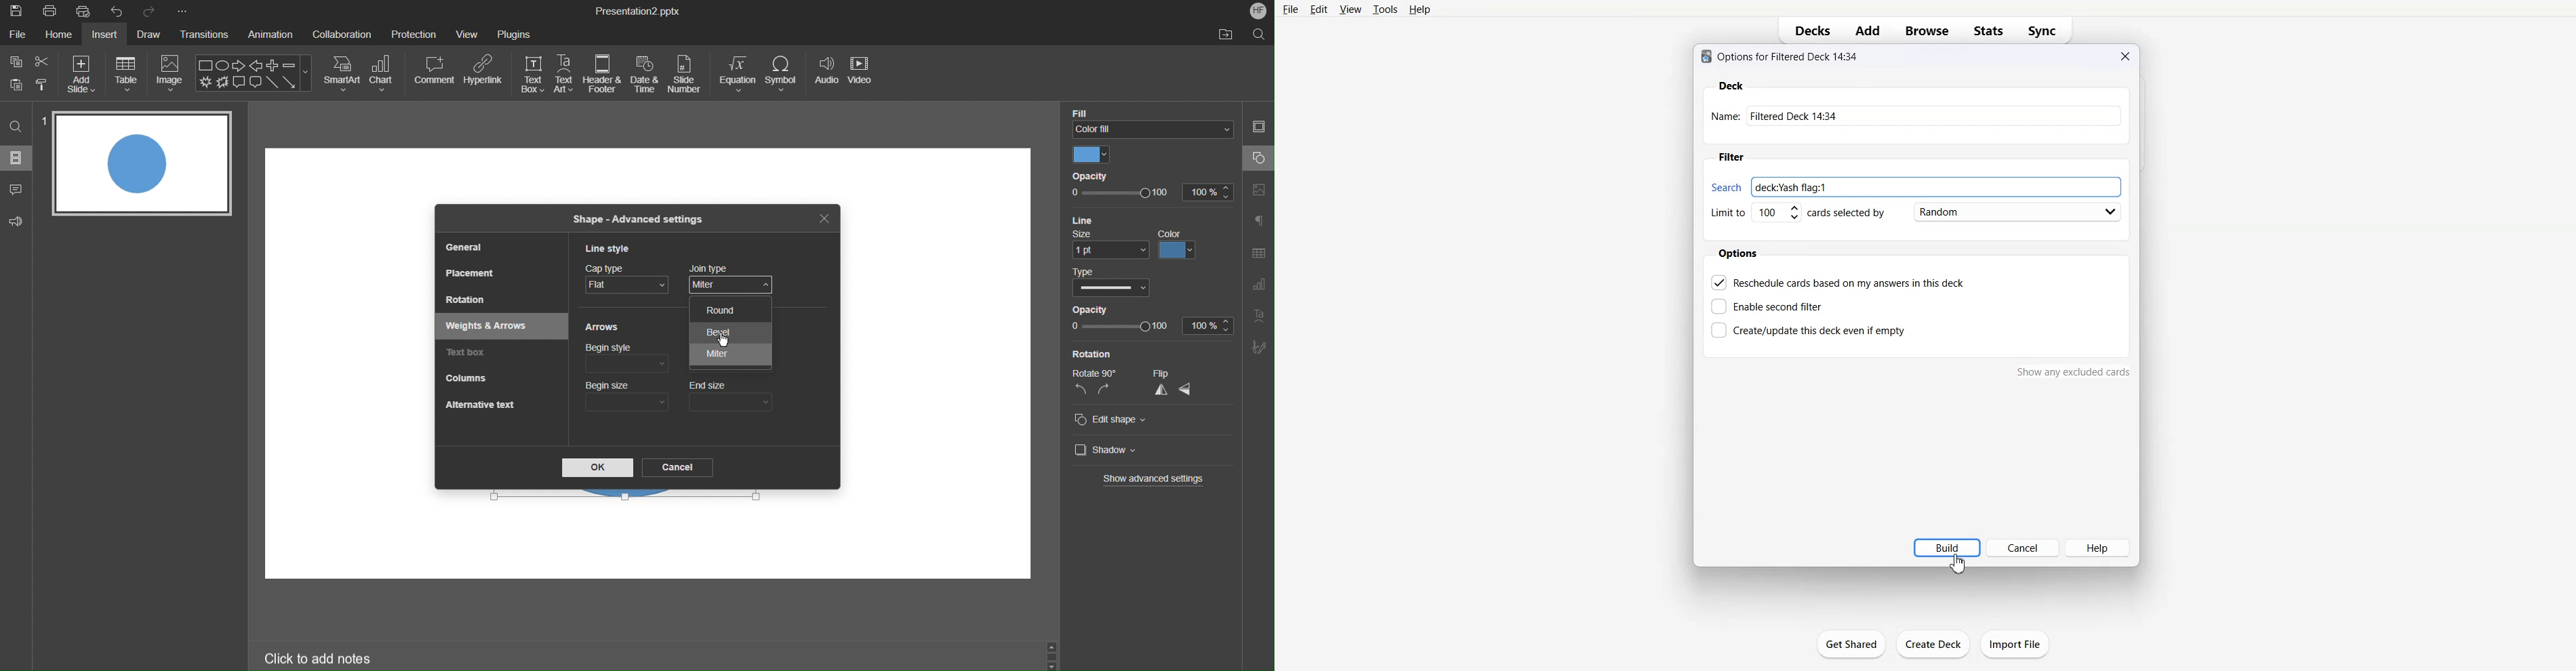  Describe the element at coordinates (16, 126) in the screenshot. I see `Search` at that location.